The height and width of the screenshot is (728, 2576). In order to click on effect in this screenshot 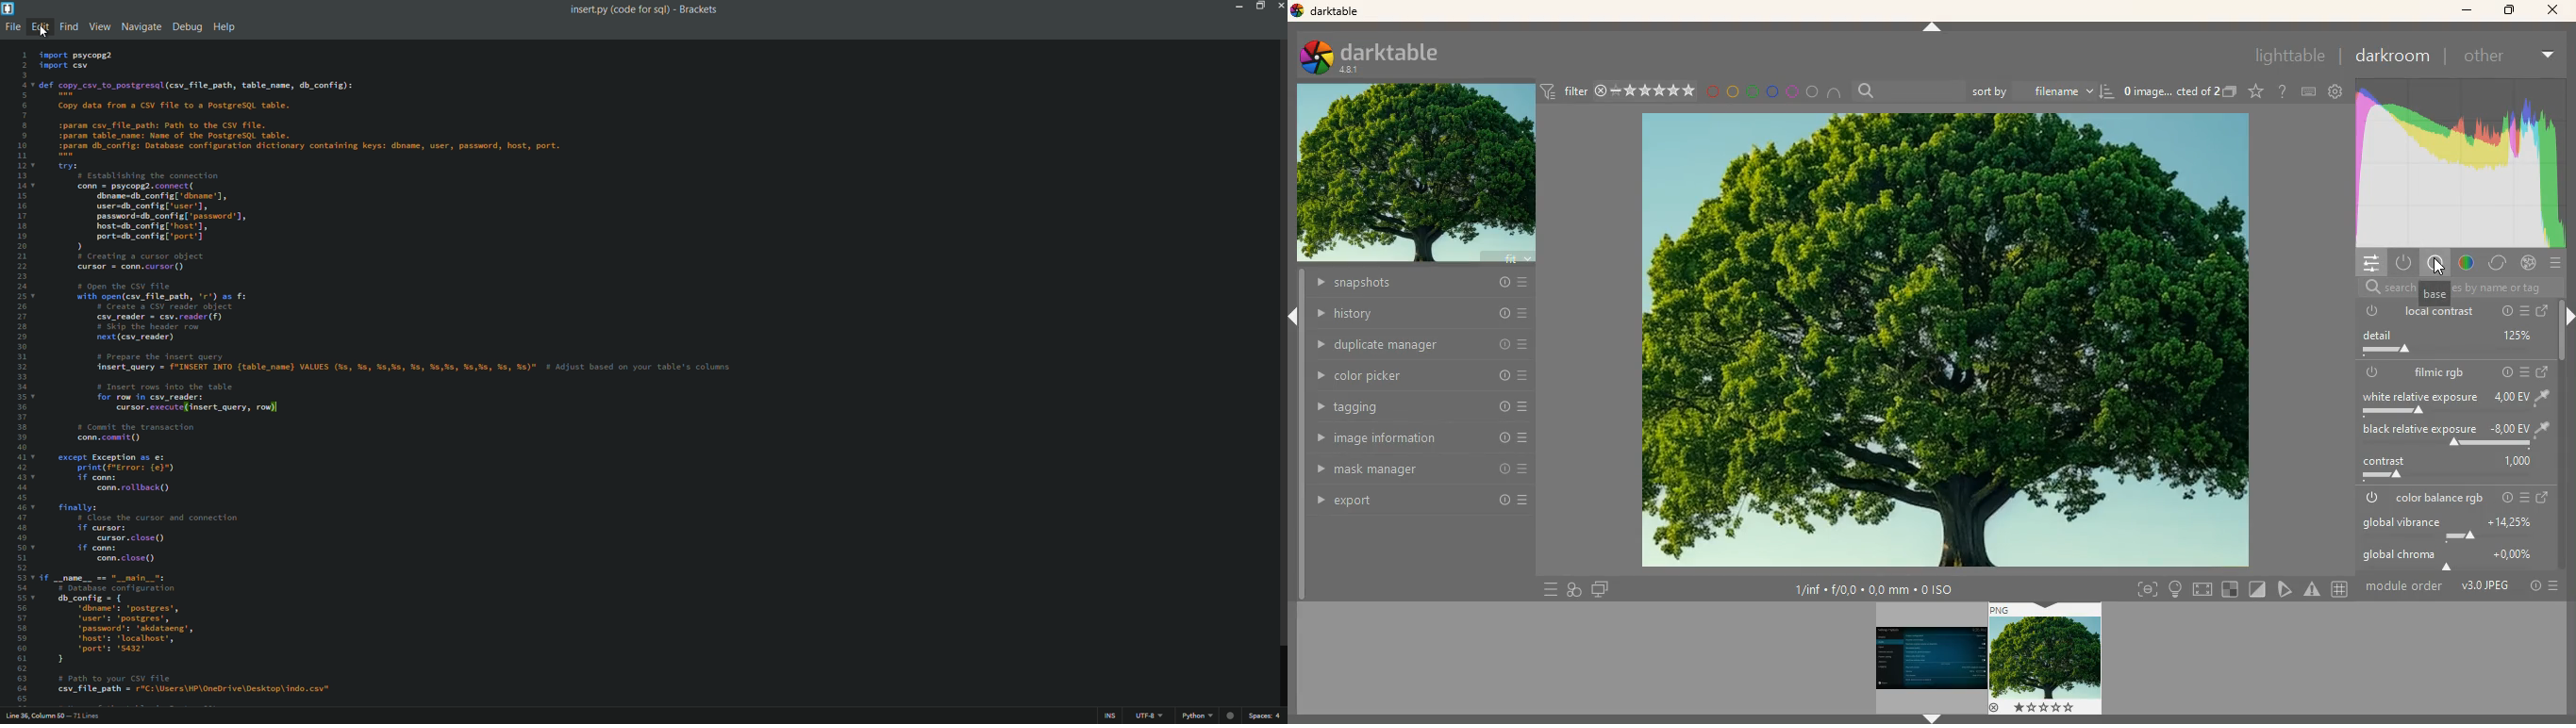, I will do `click(2529, 264)`.